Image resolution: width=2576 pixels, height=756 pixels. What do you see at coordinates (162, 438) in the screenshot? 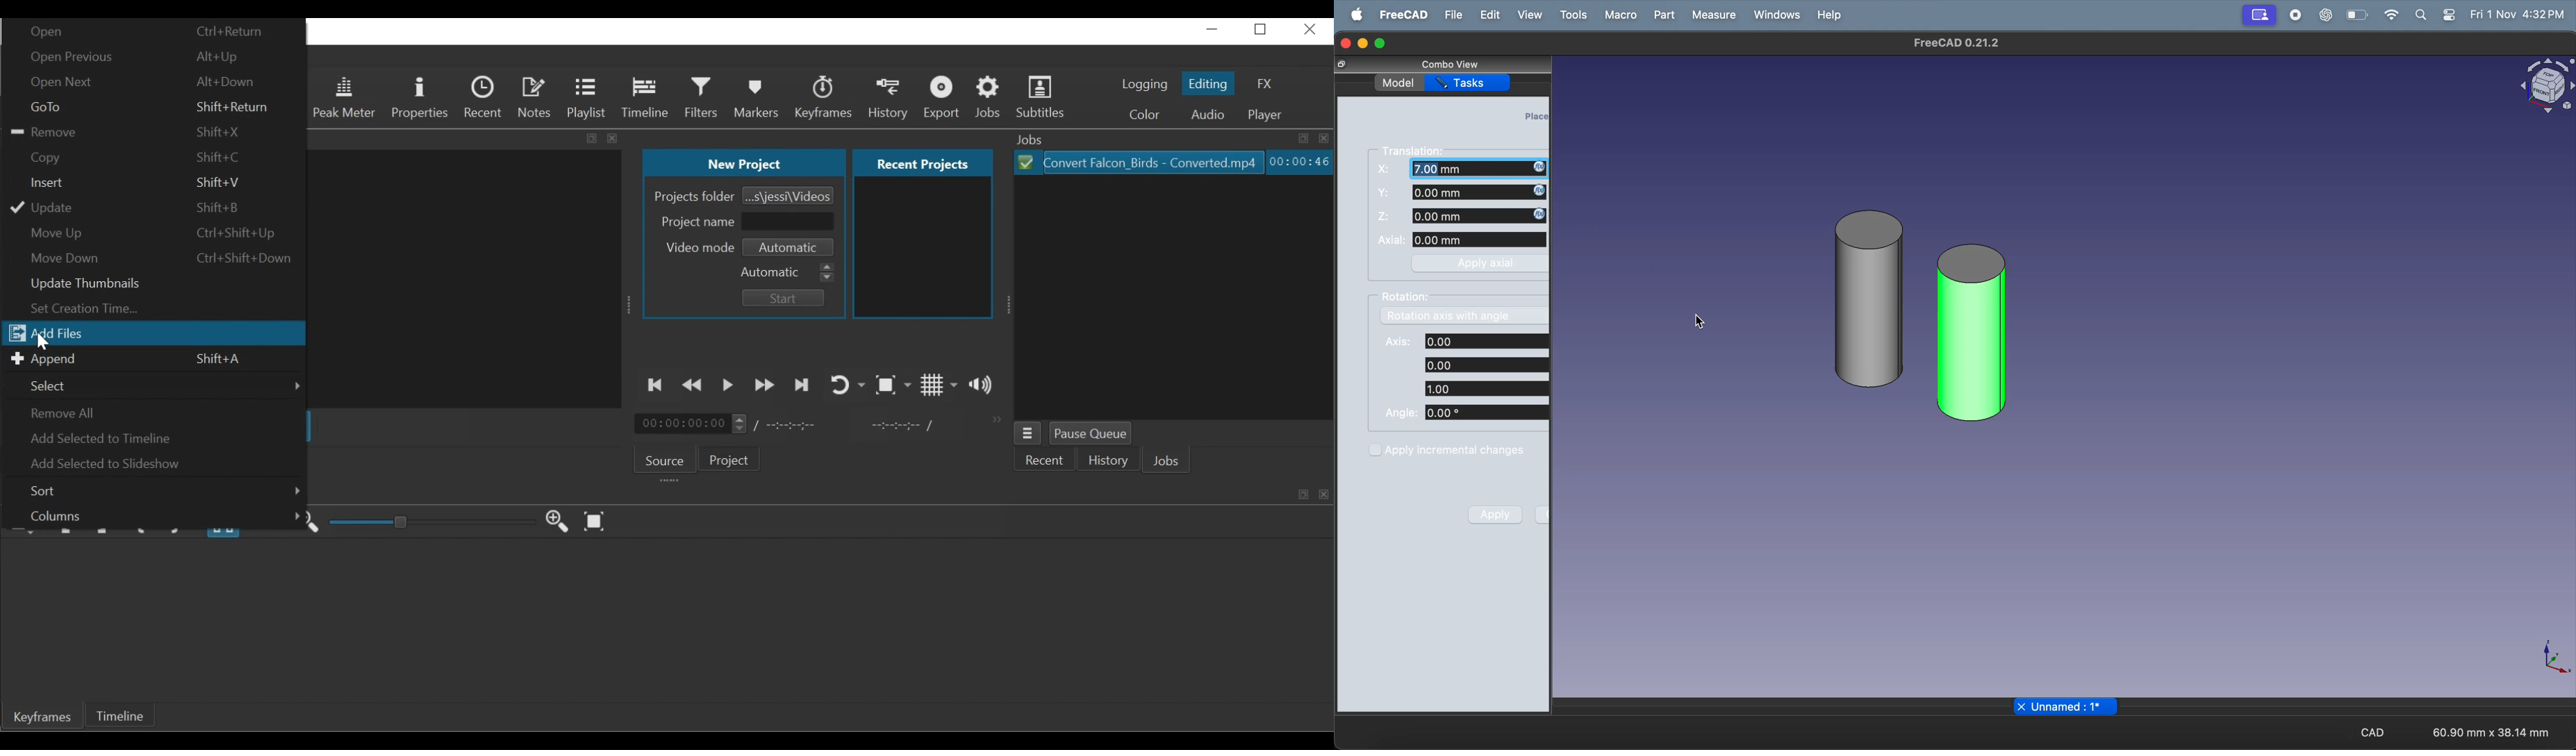
I see `Add Selected to Timeline` at bounding box center [162, 438].